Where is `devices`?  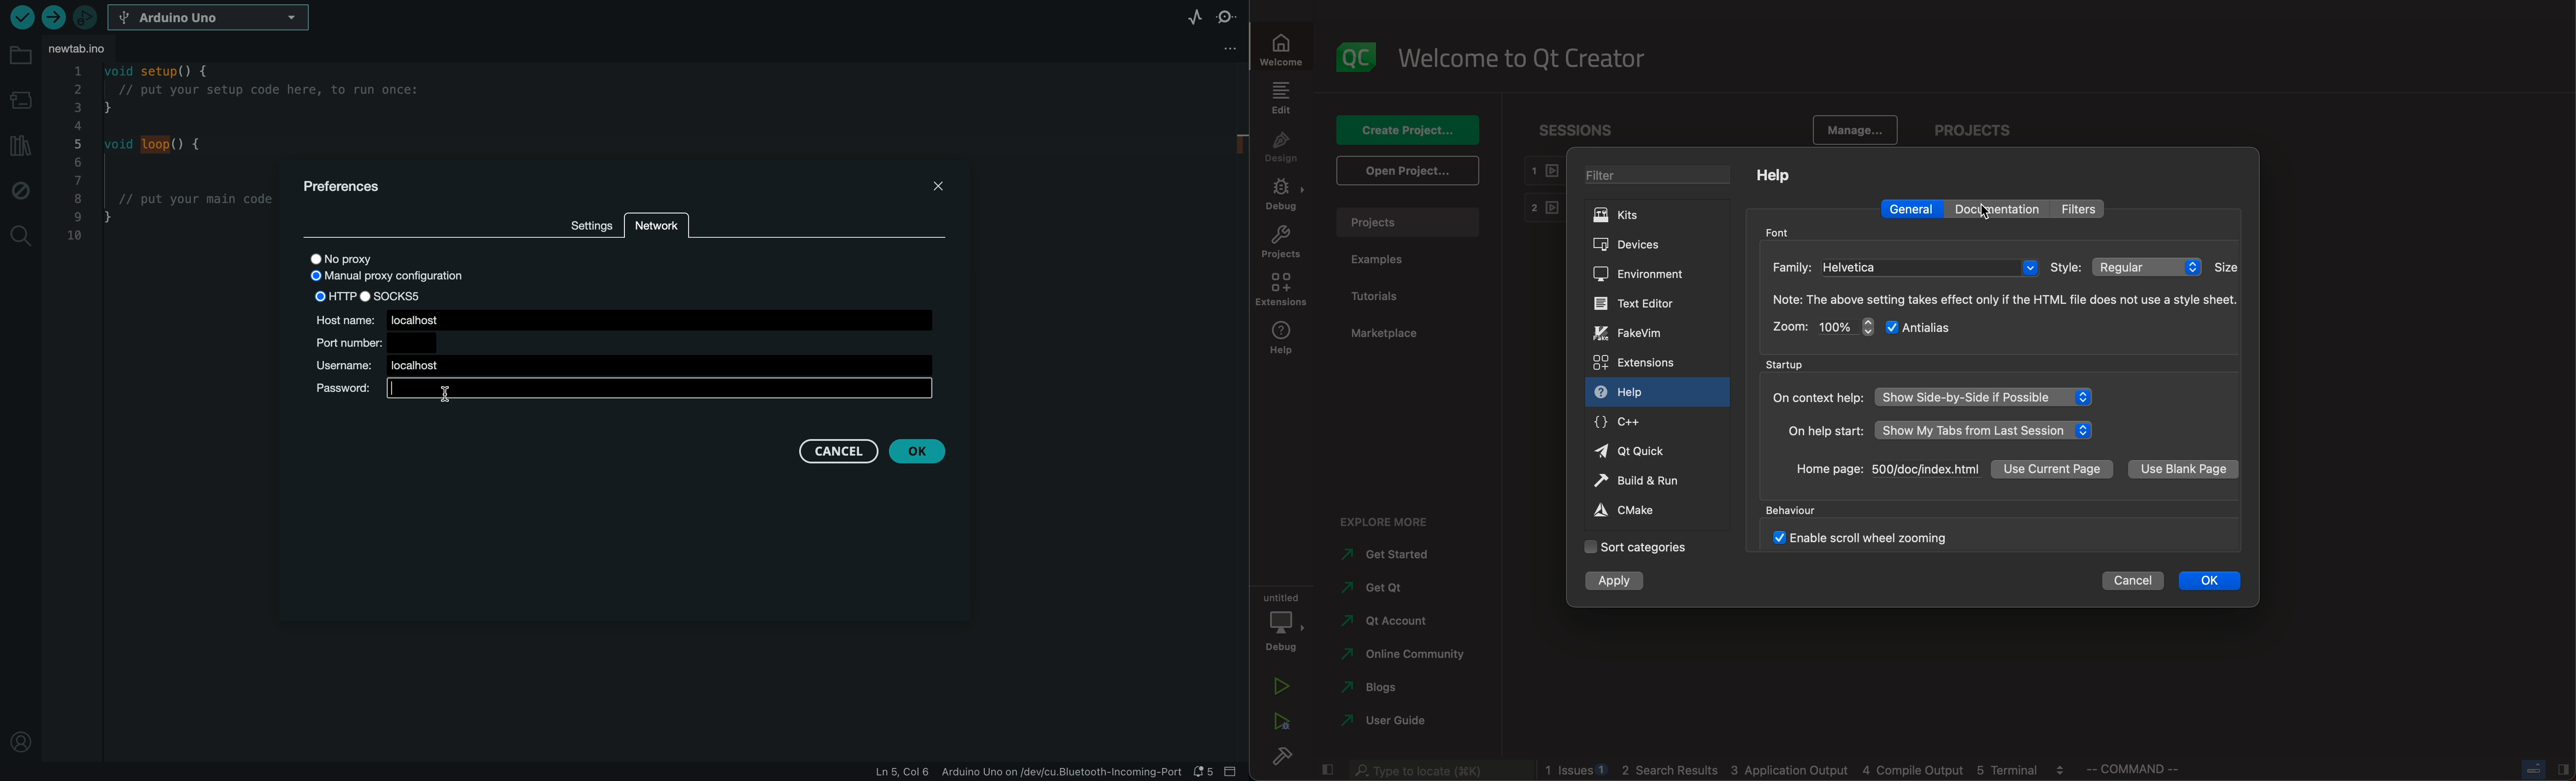
devices is located at coordinates (1653, 243).